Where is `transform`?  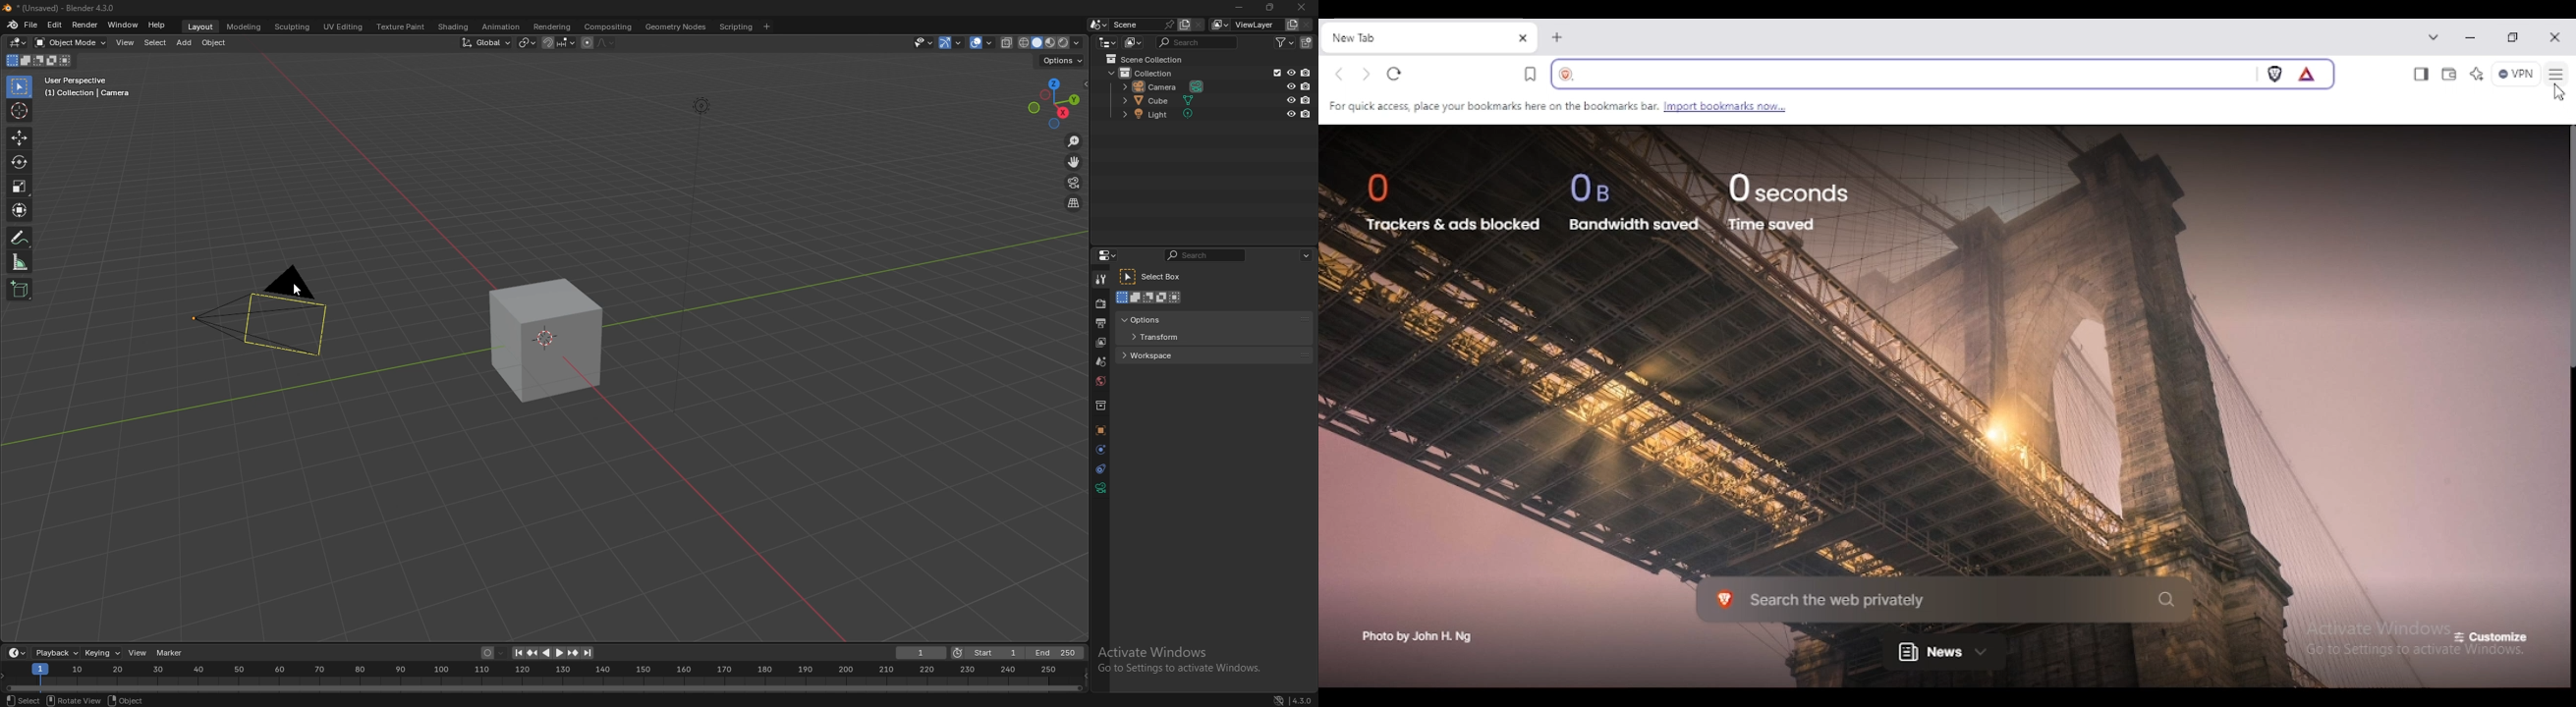 transform is located at coordinates (19, 209).